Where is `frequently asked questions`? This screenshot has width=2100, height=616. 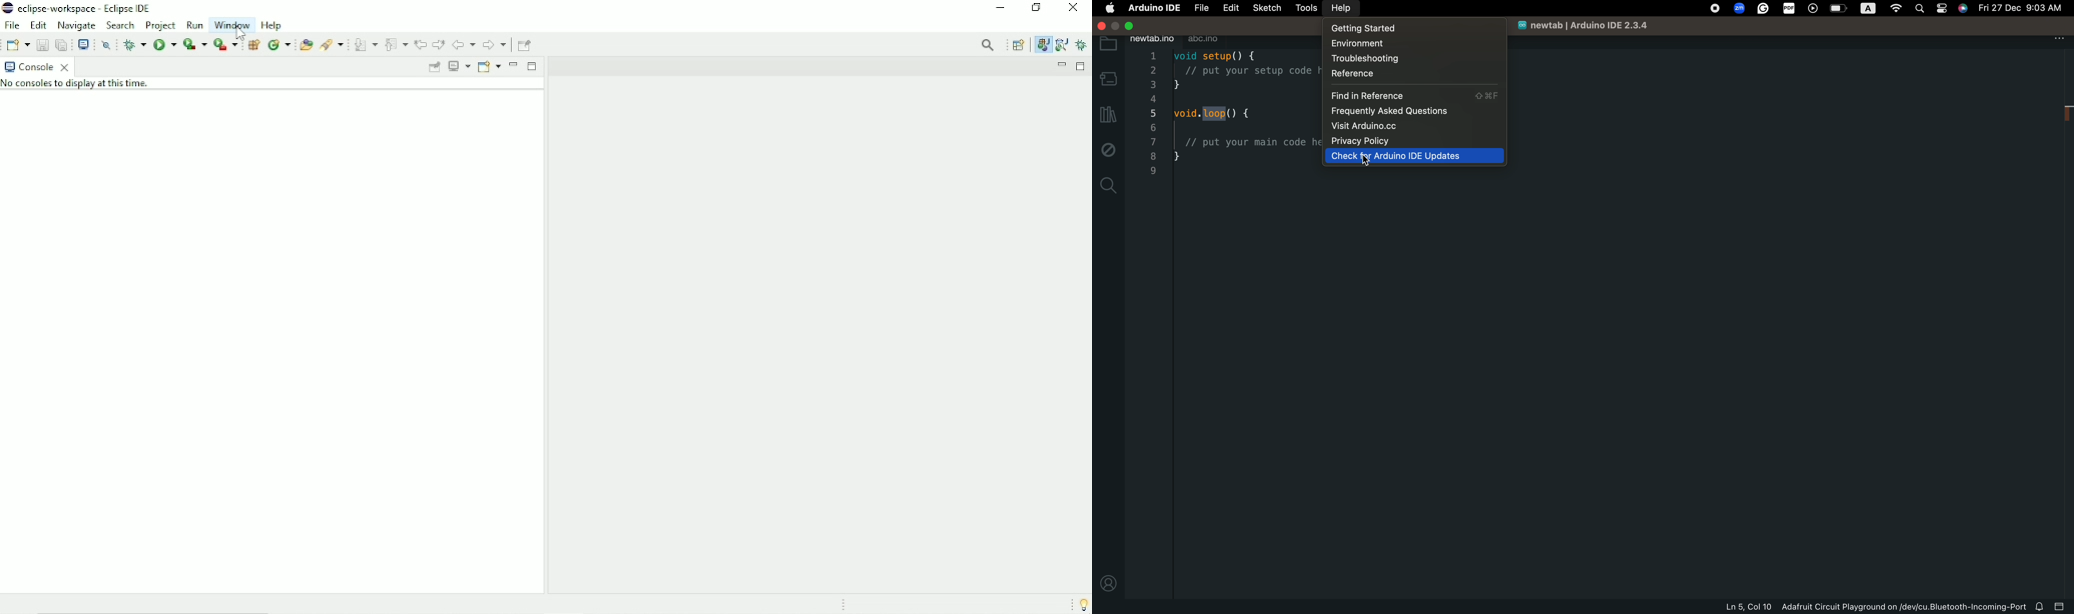 frequently asked questions is located at coordinates (1404, 111).